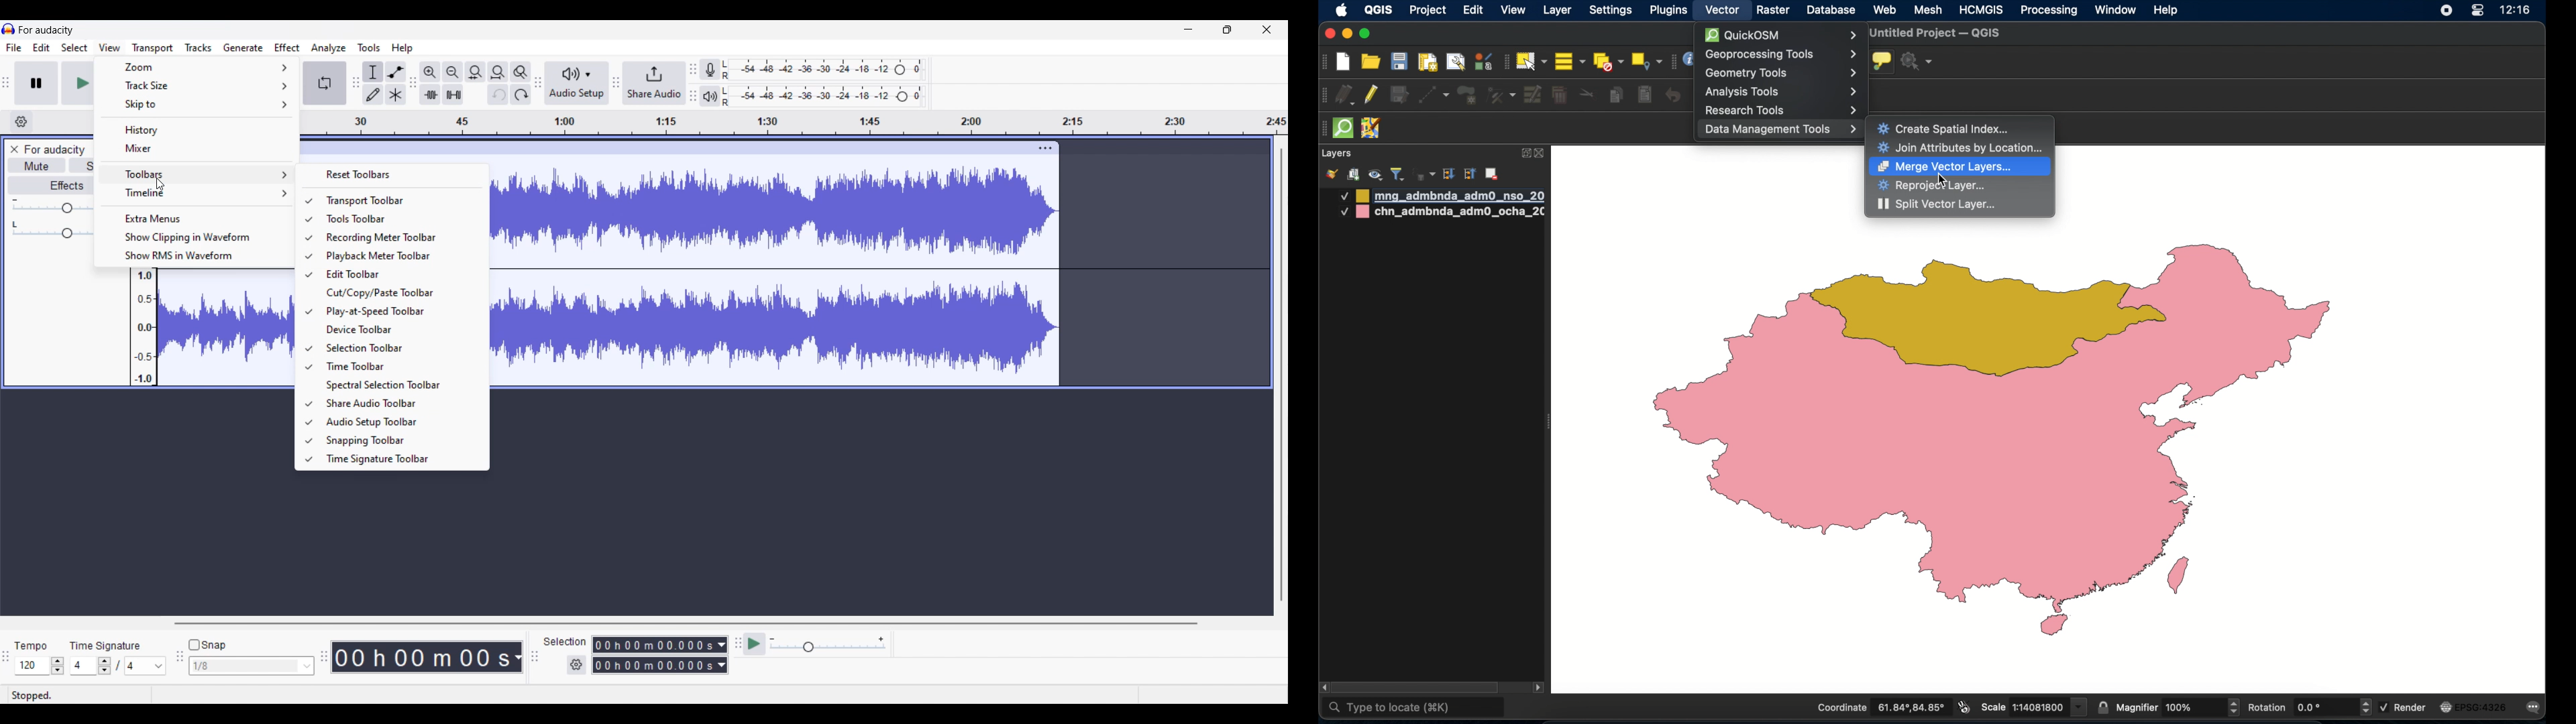  What do you see at coordinates (309, 330) in the screenshot?
I see `Check indicates toolbar is included` at bounding box center [309, 330].